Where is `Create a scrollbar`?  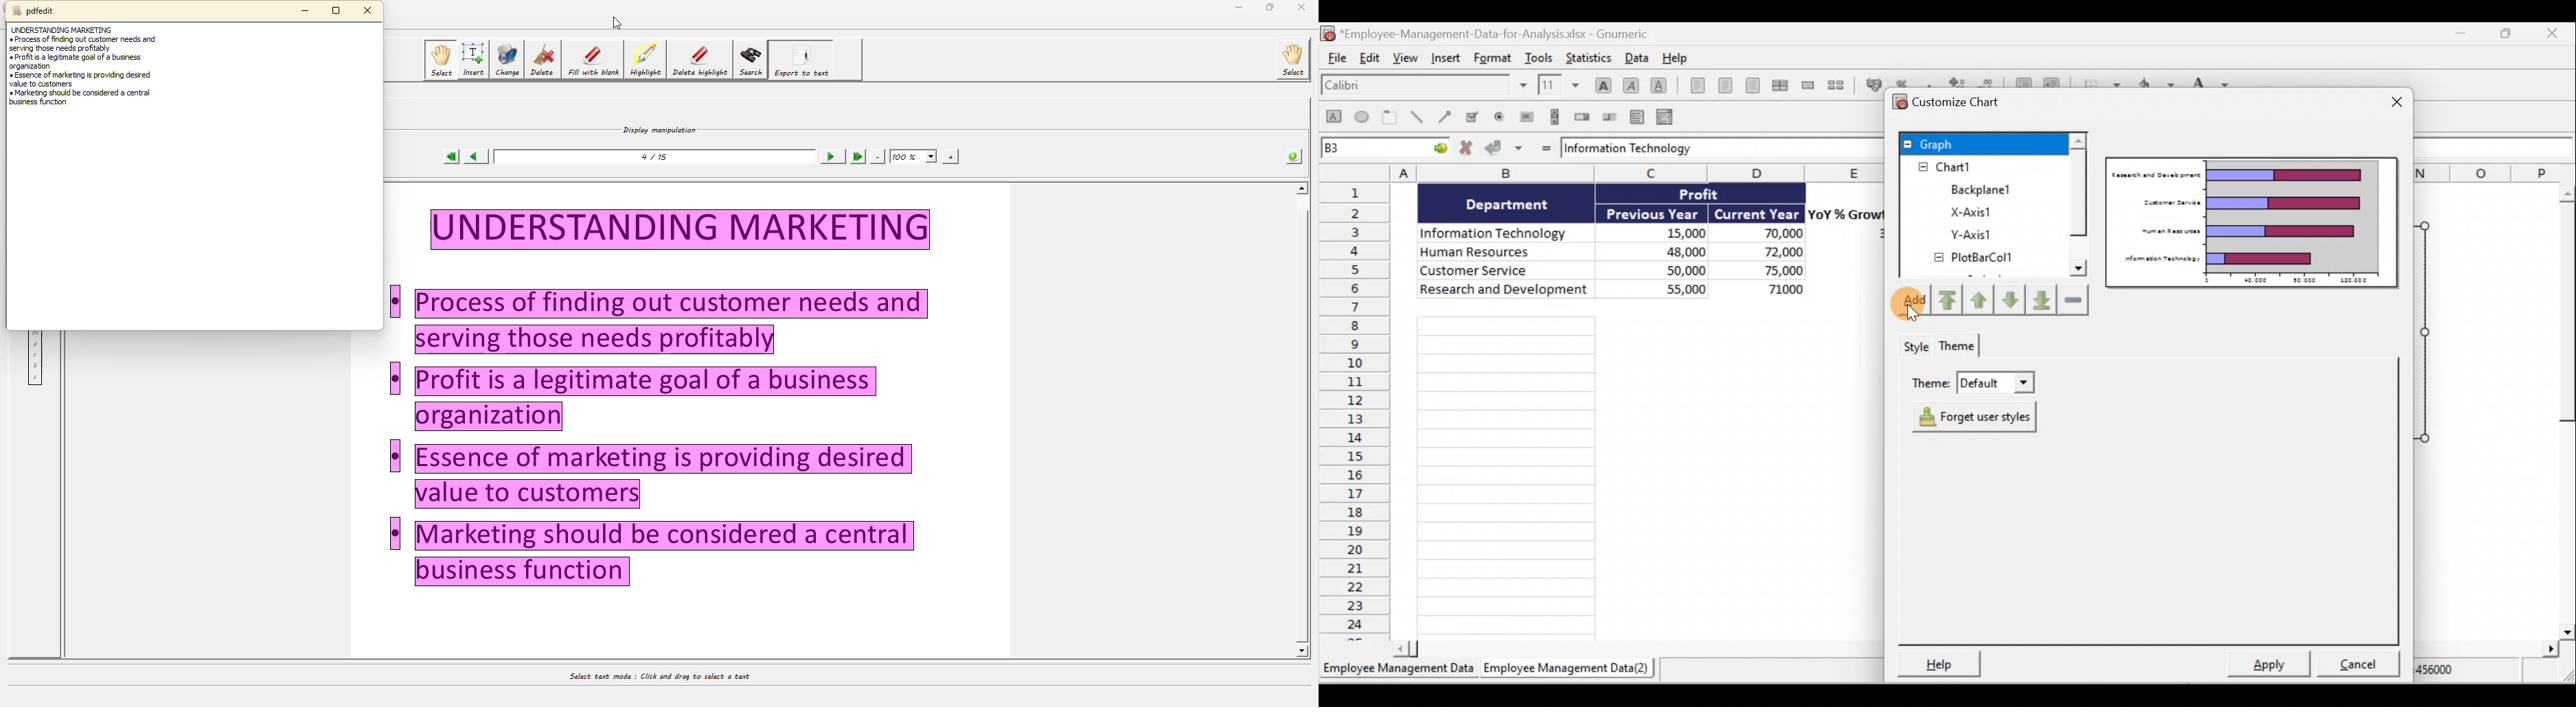 Create a scrollbar is located at coordinates (1552, 117).